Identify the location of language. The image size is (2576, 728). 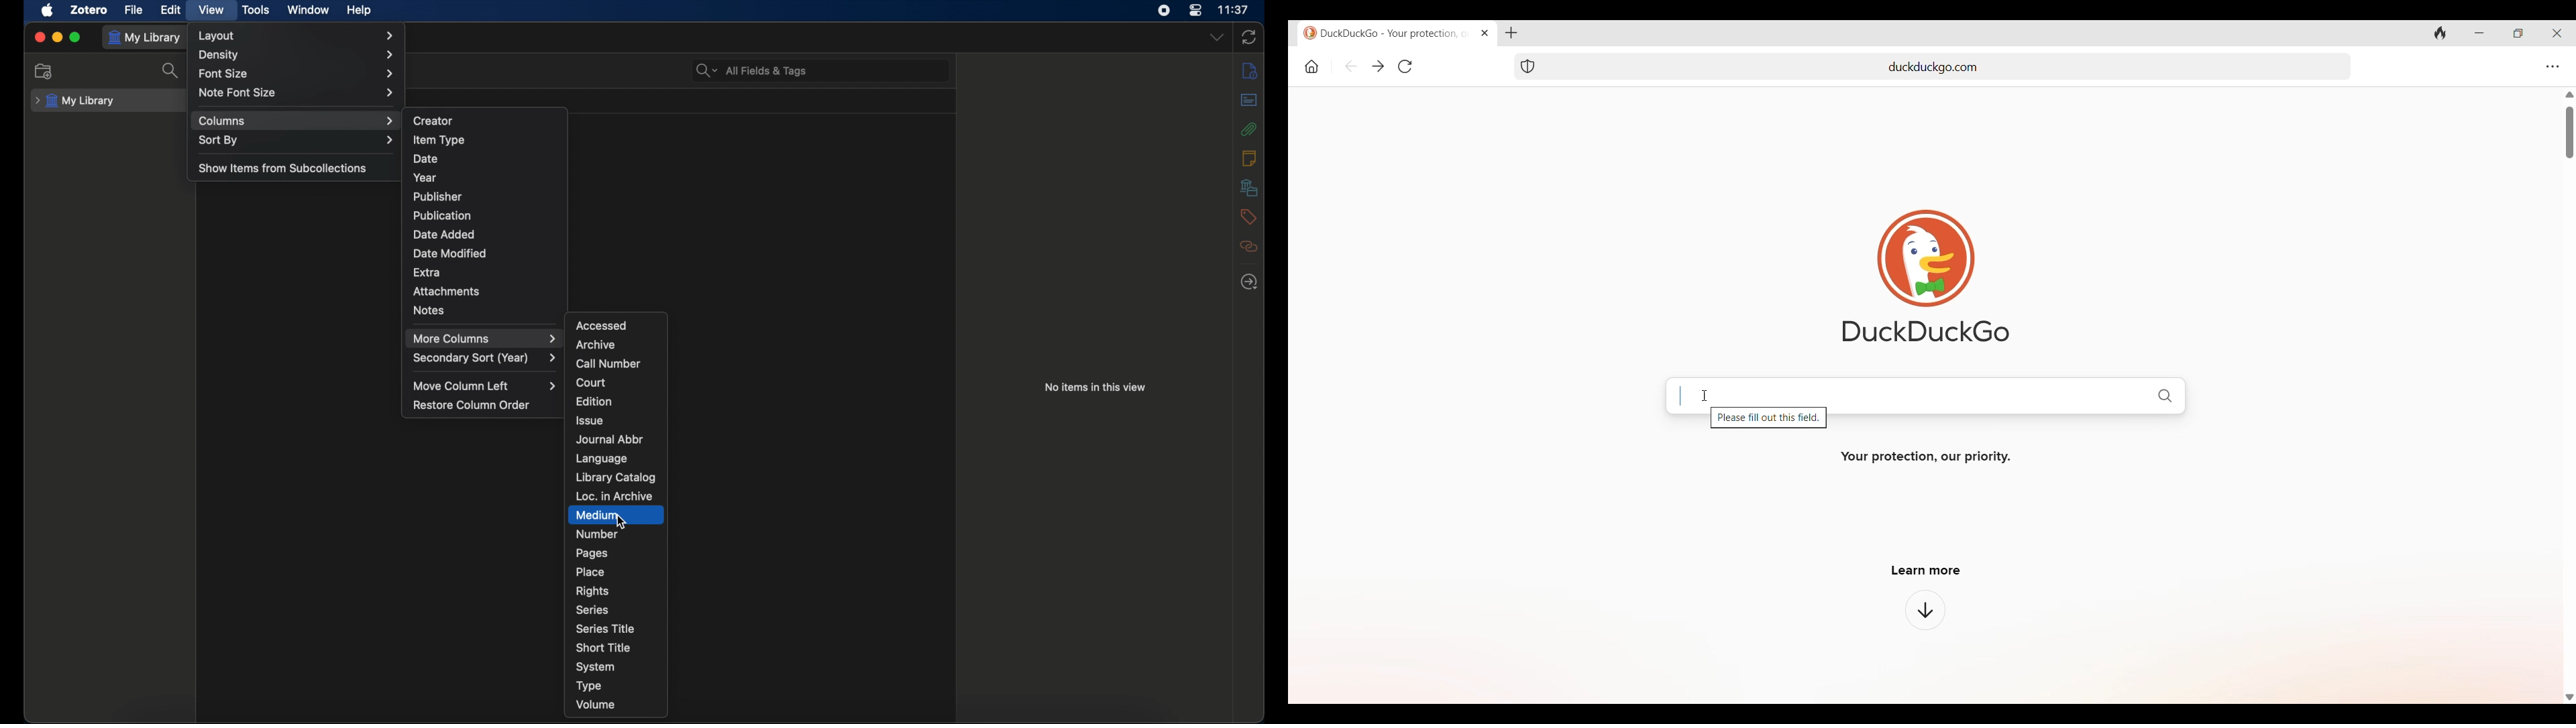
(601, 459).